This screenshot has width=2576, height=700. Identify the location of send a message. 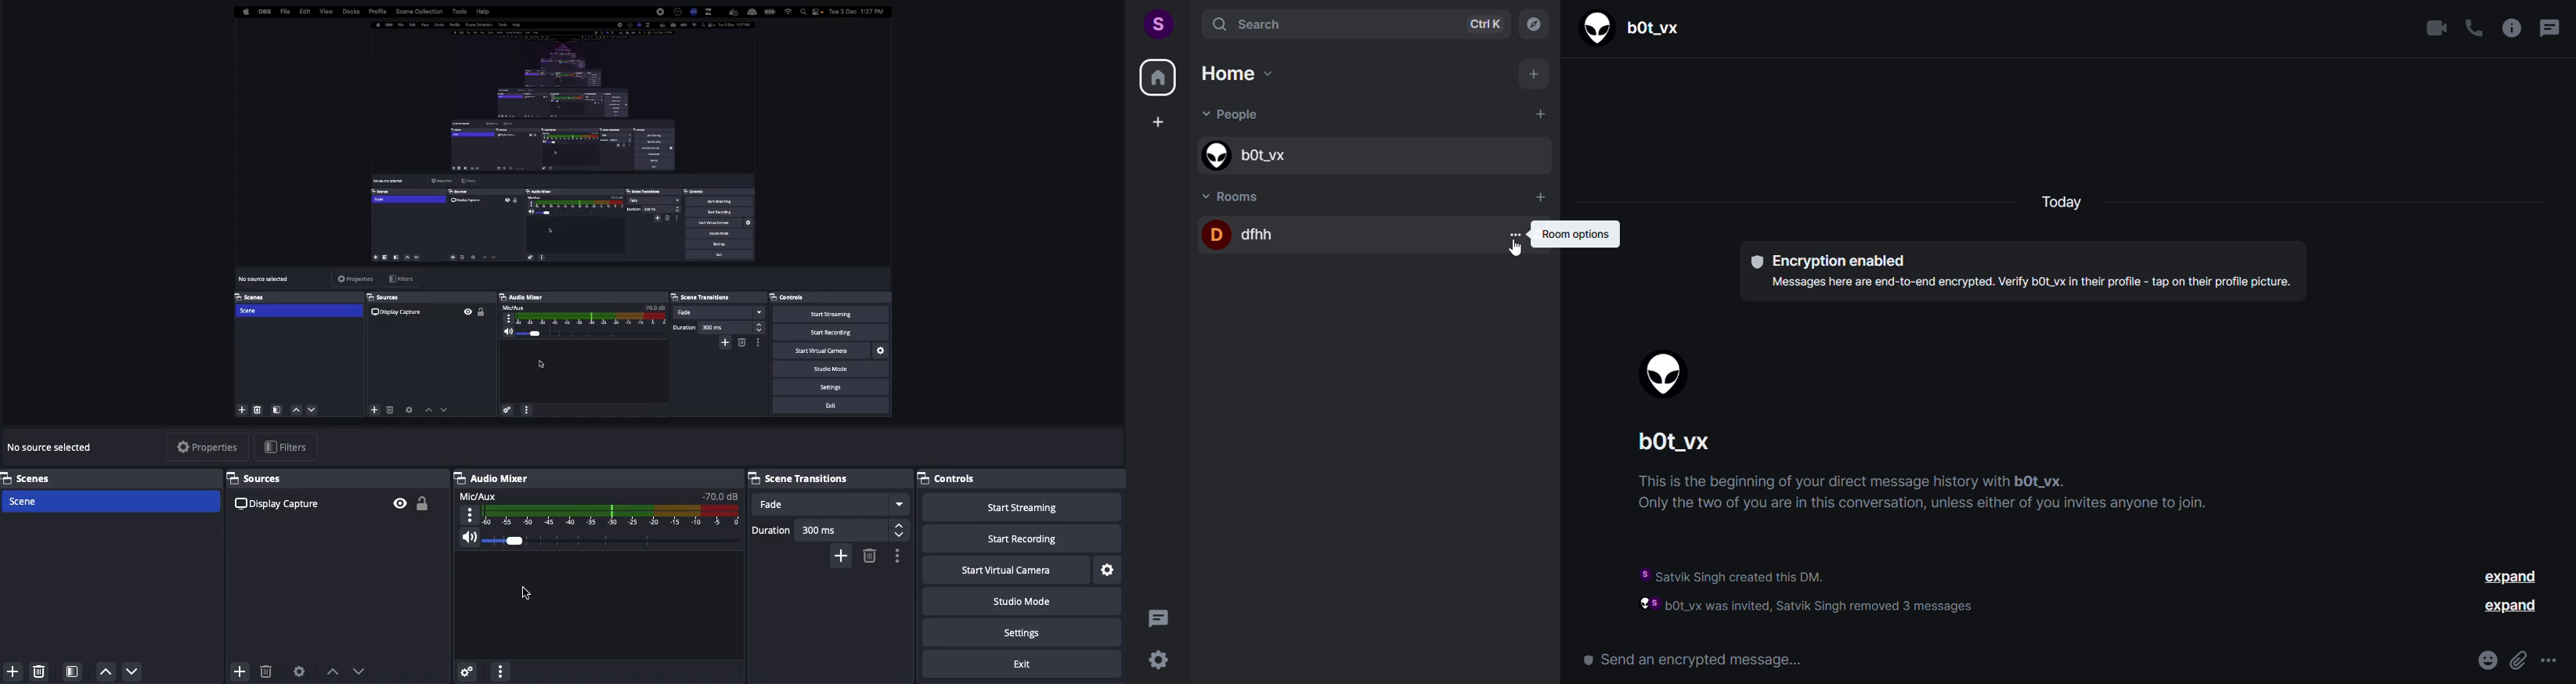
(1705, 657).